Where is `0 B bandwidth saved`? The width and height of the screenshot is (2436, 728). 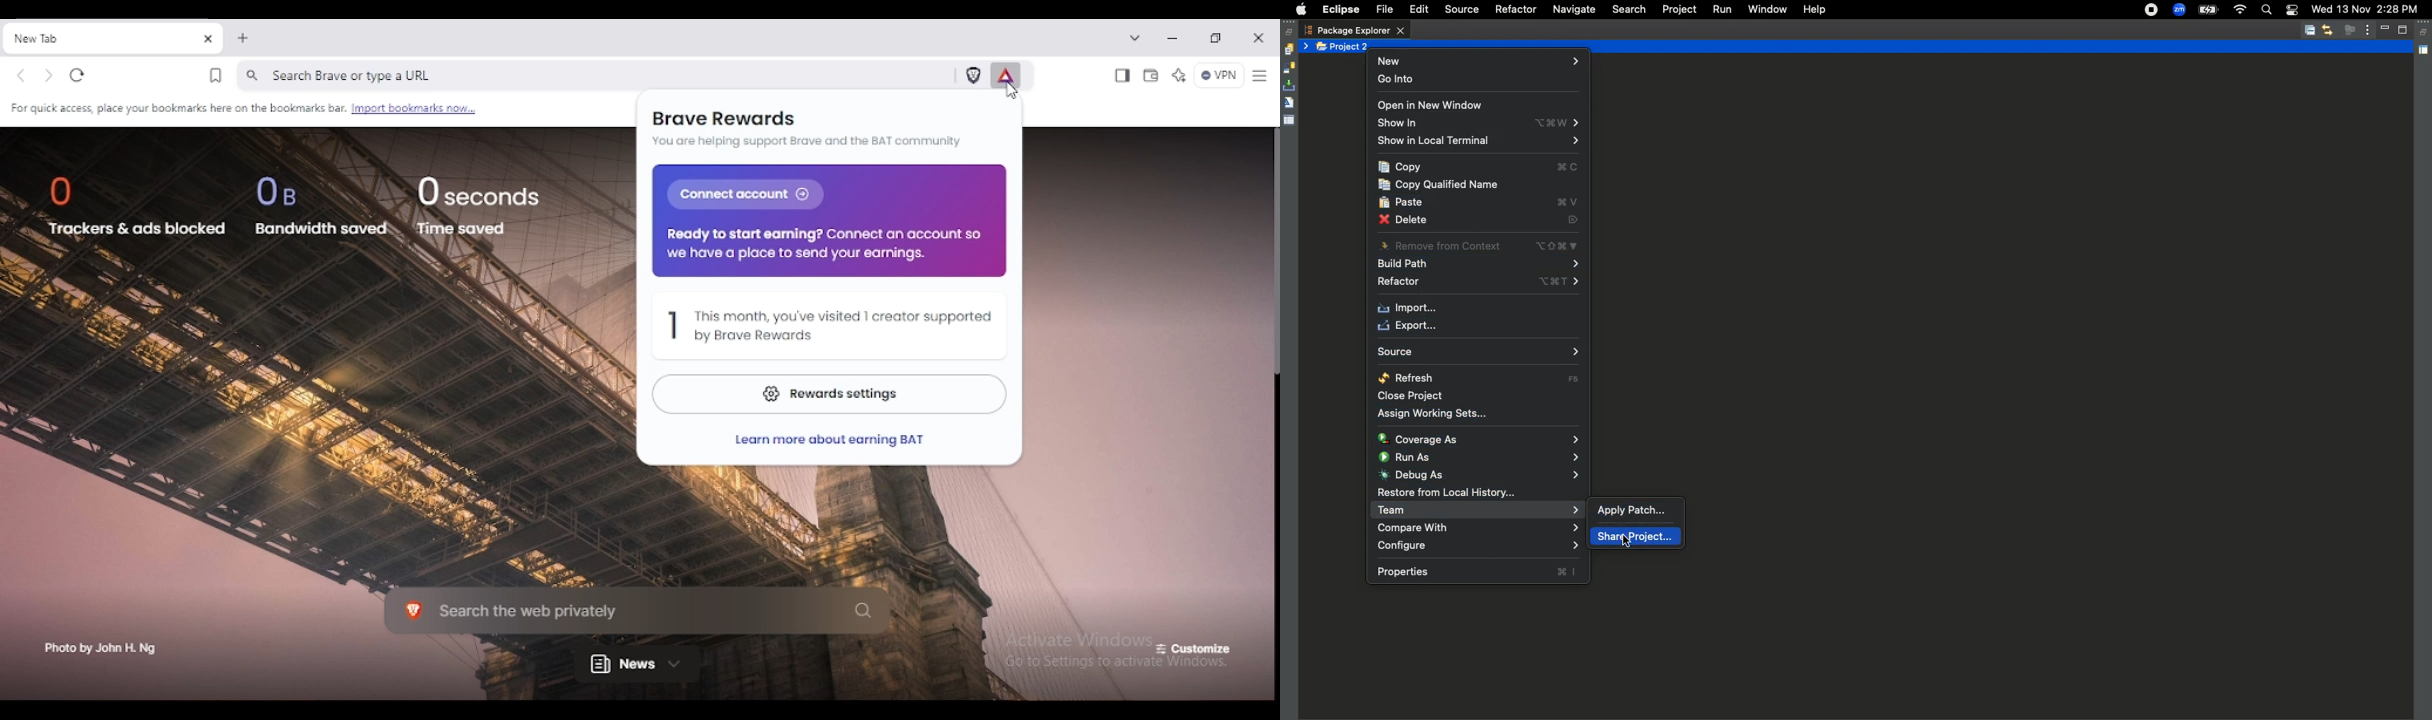 0 B bandwidth saved is located at coordinates (322, 203).